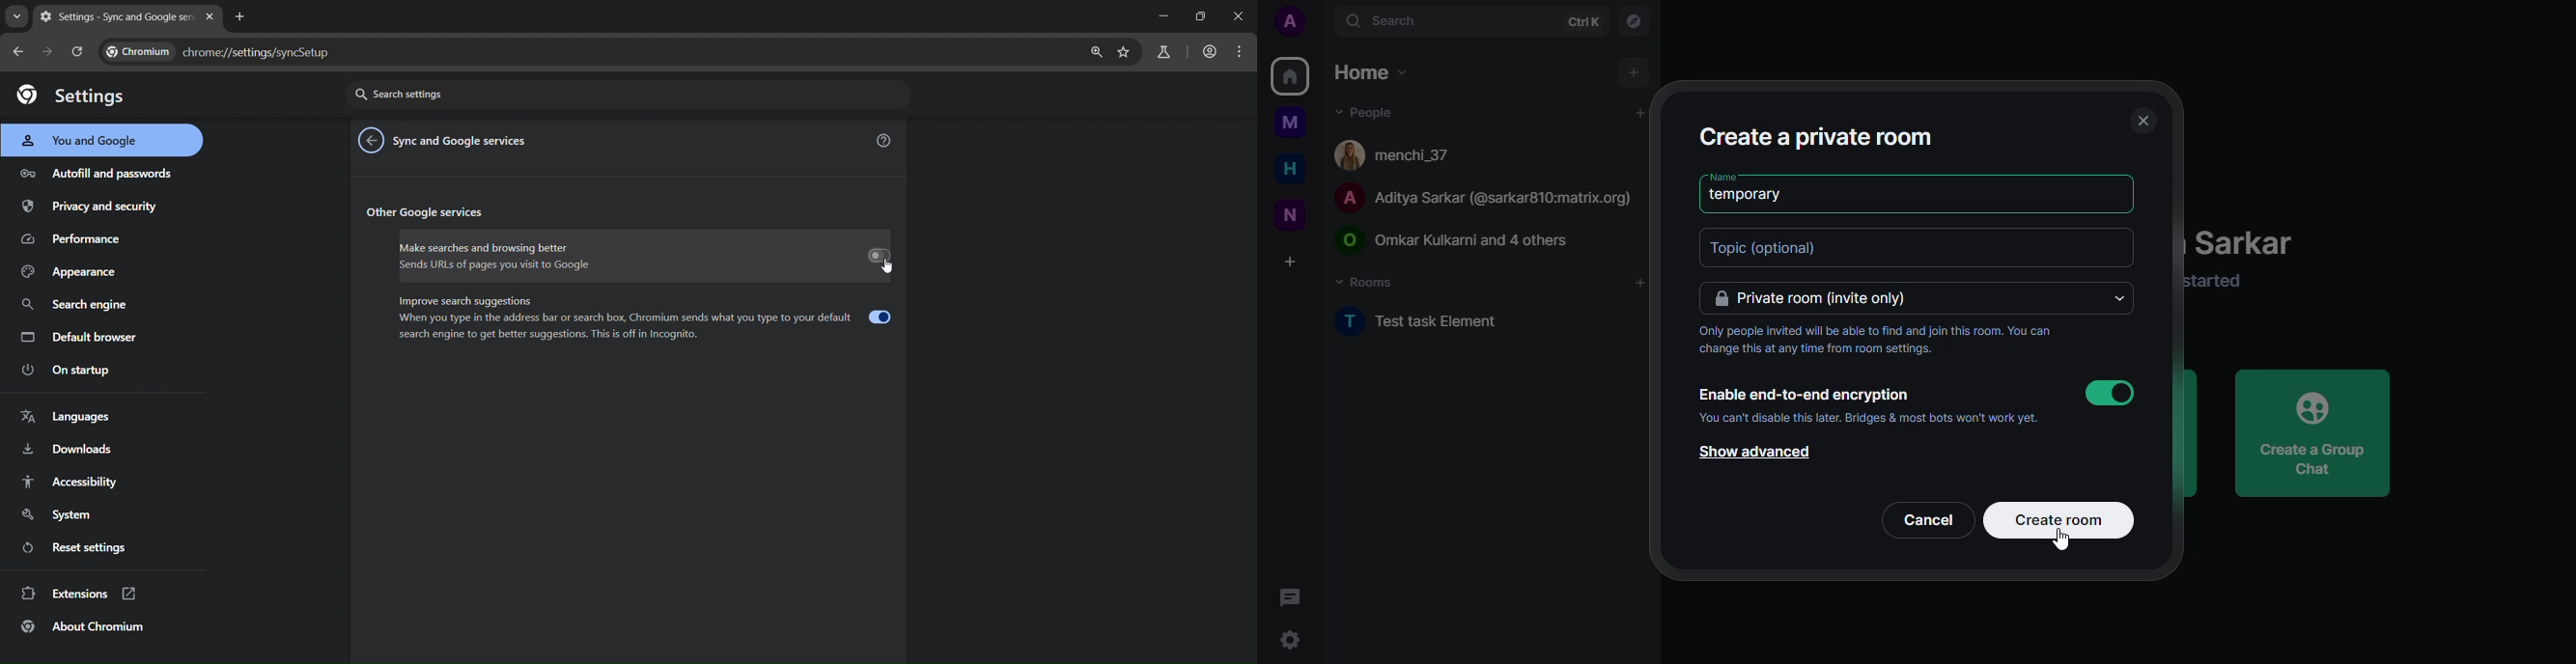 The height and width of the screenshot is (672, 2576). Describe the element at coordinates (630, 96) in the screenshot. I see `search settings` at that location.